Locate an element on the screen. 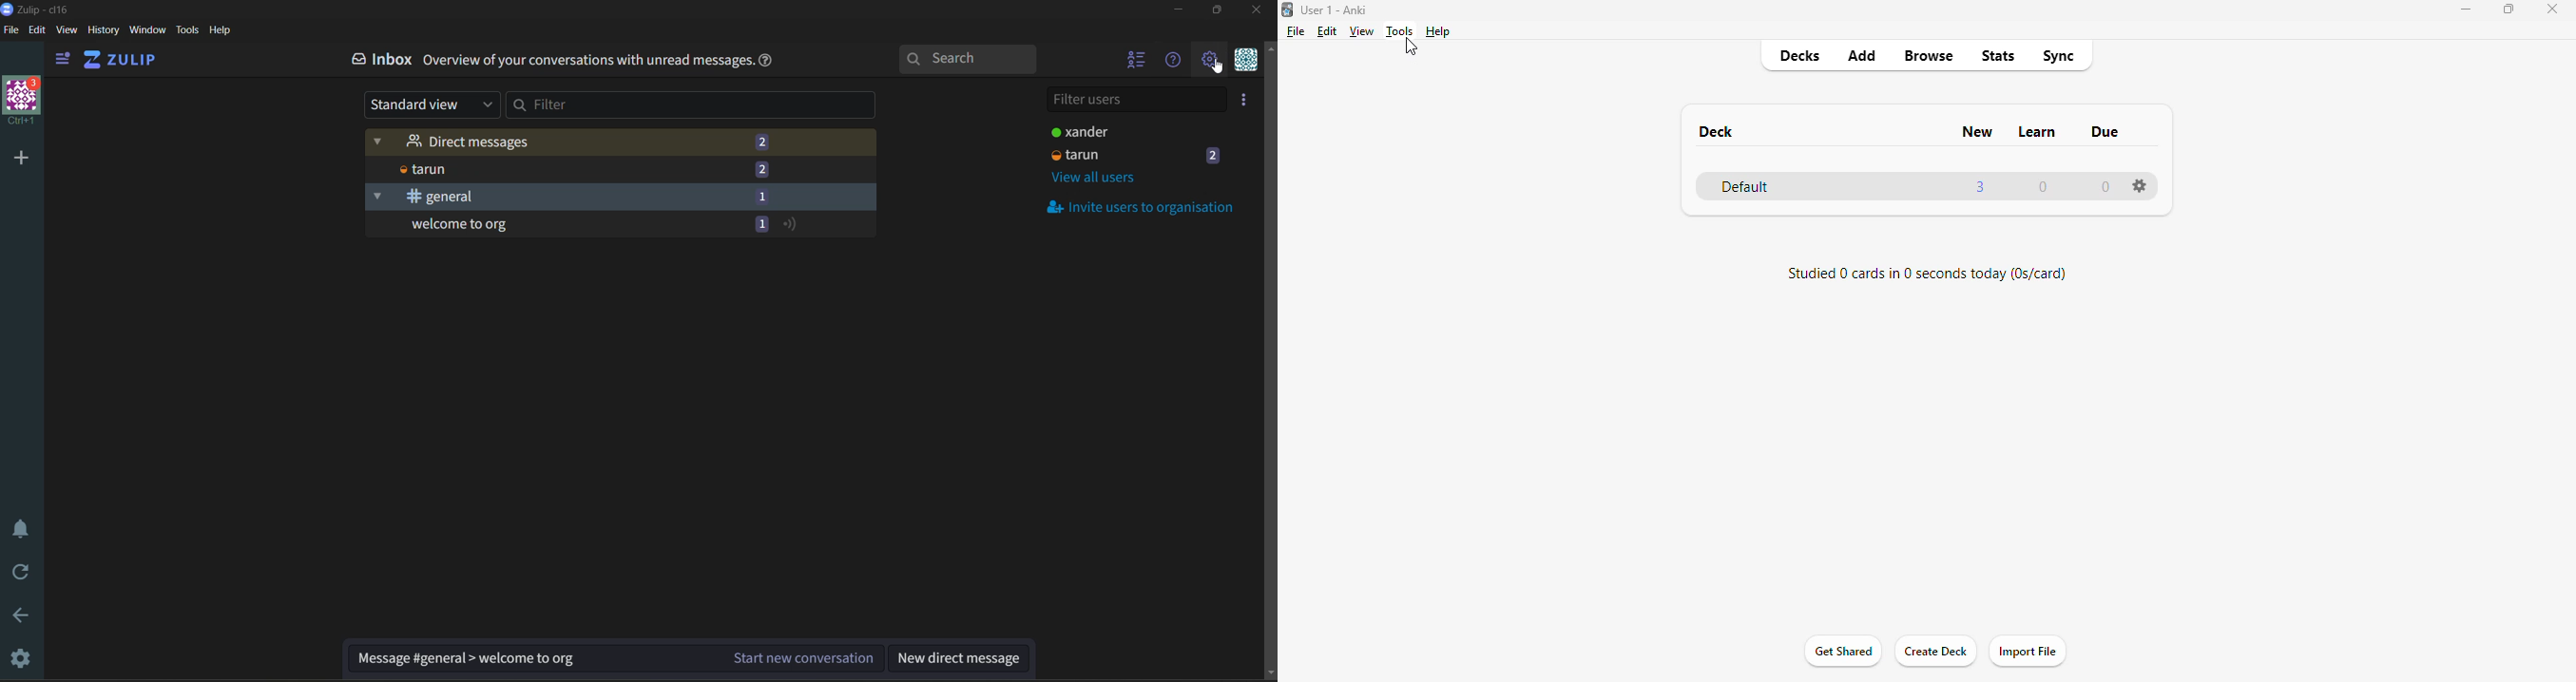 The width and height of the screenshot is (2576, 700). settings menu is located at coordinates (1210, 61).